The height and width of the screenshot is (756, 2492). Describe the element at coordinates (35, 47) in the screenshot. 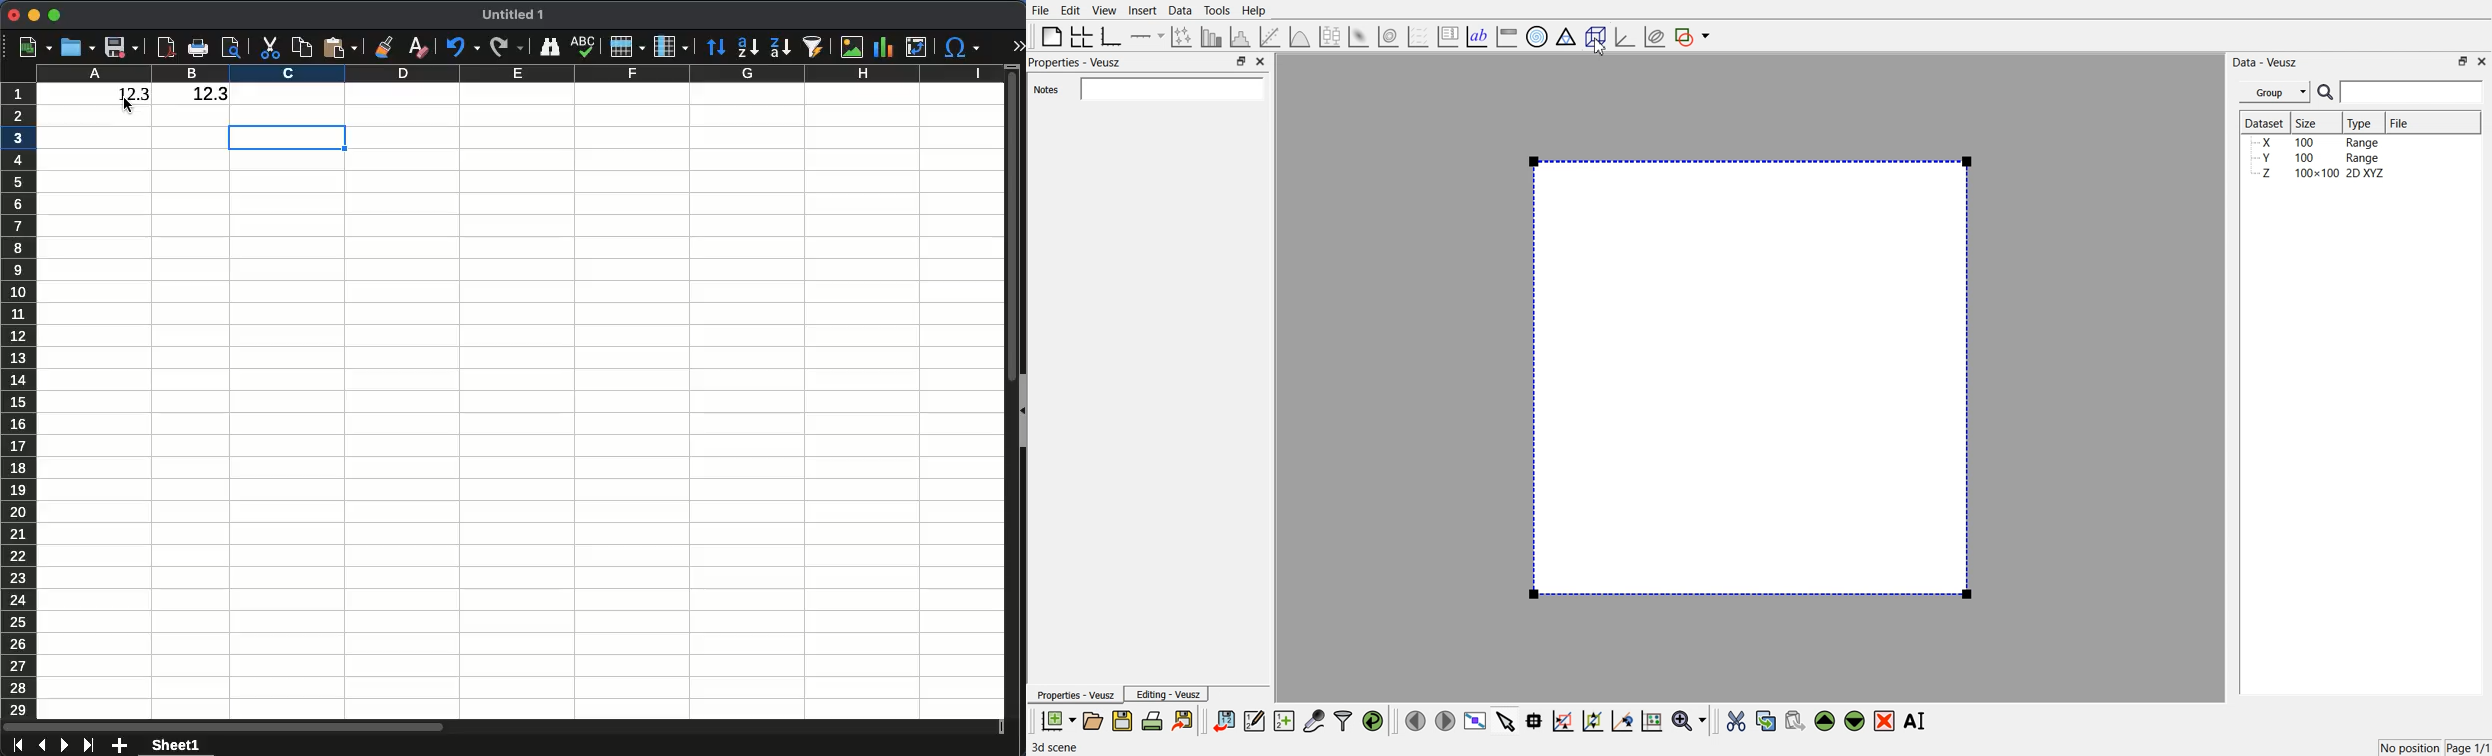

I see `new` at that location.